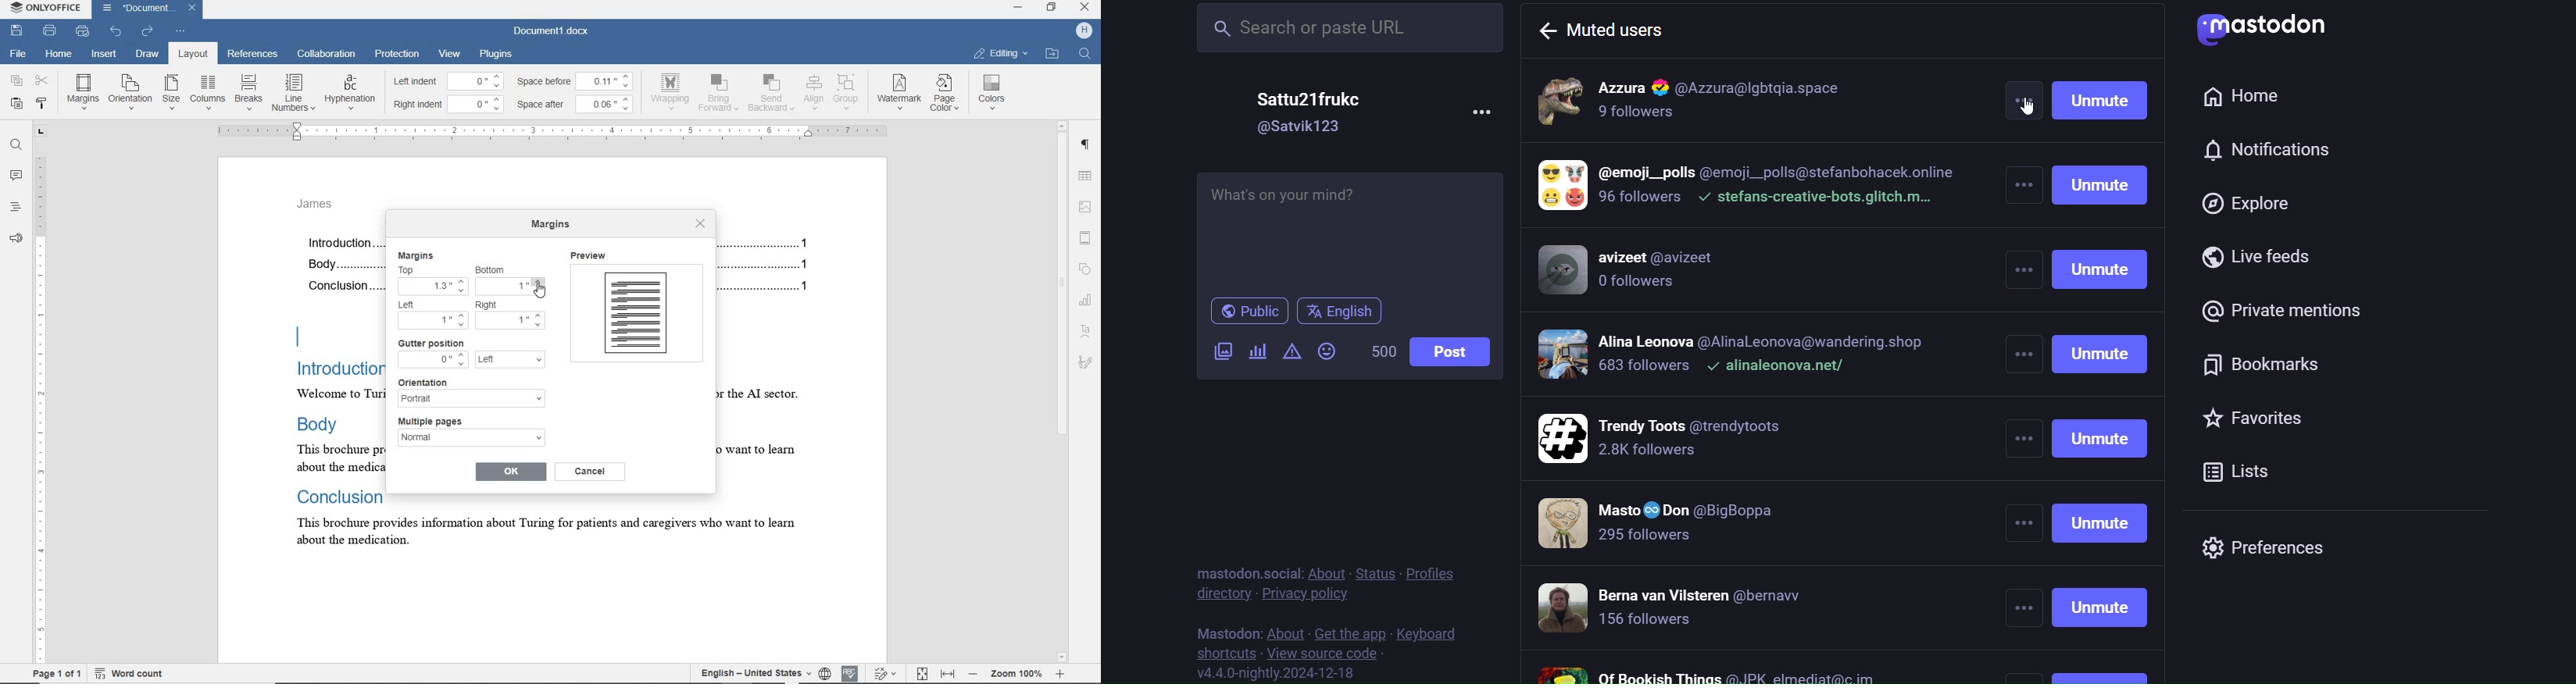 This screenshot has width=2576, height=700. What do you see at coordinates (825, 672) in the screenshot?
I see `set document language` at bounding box center [825, 672].